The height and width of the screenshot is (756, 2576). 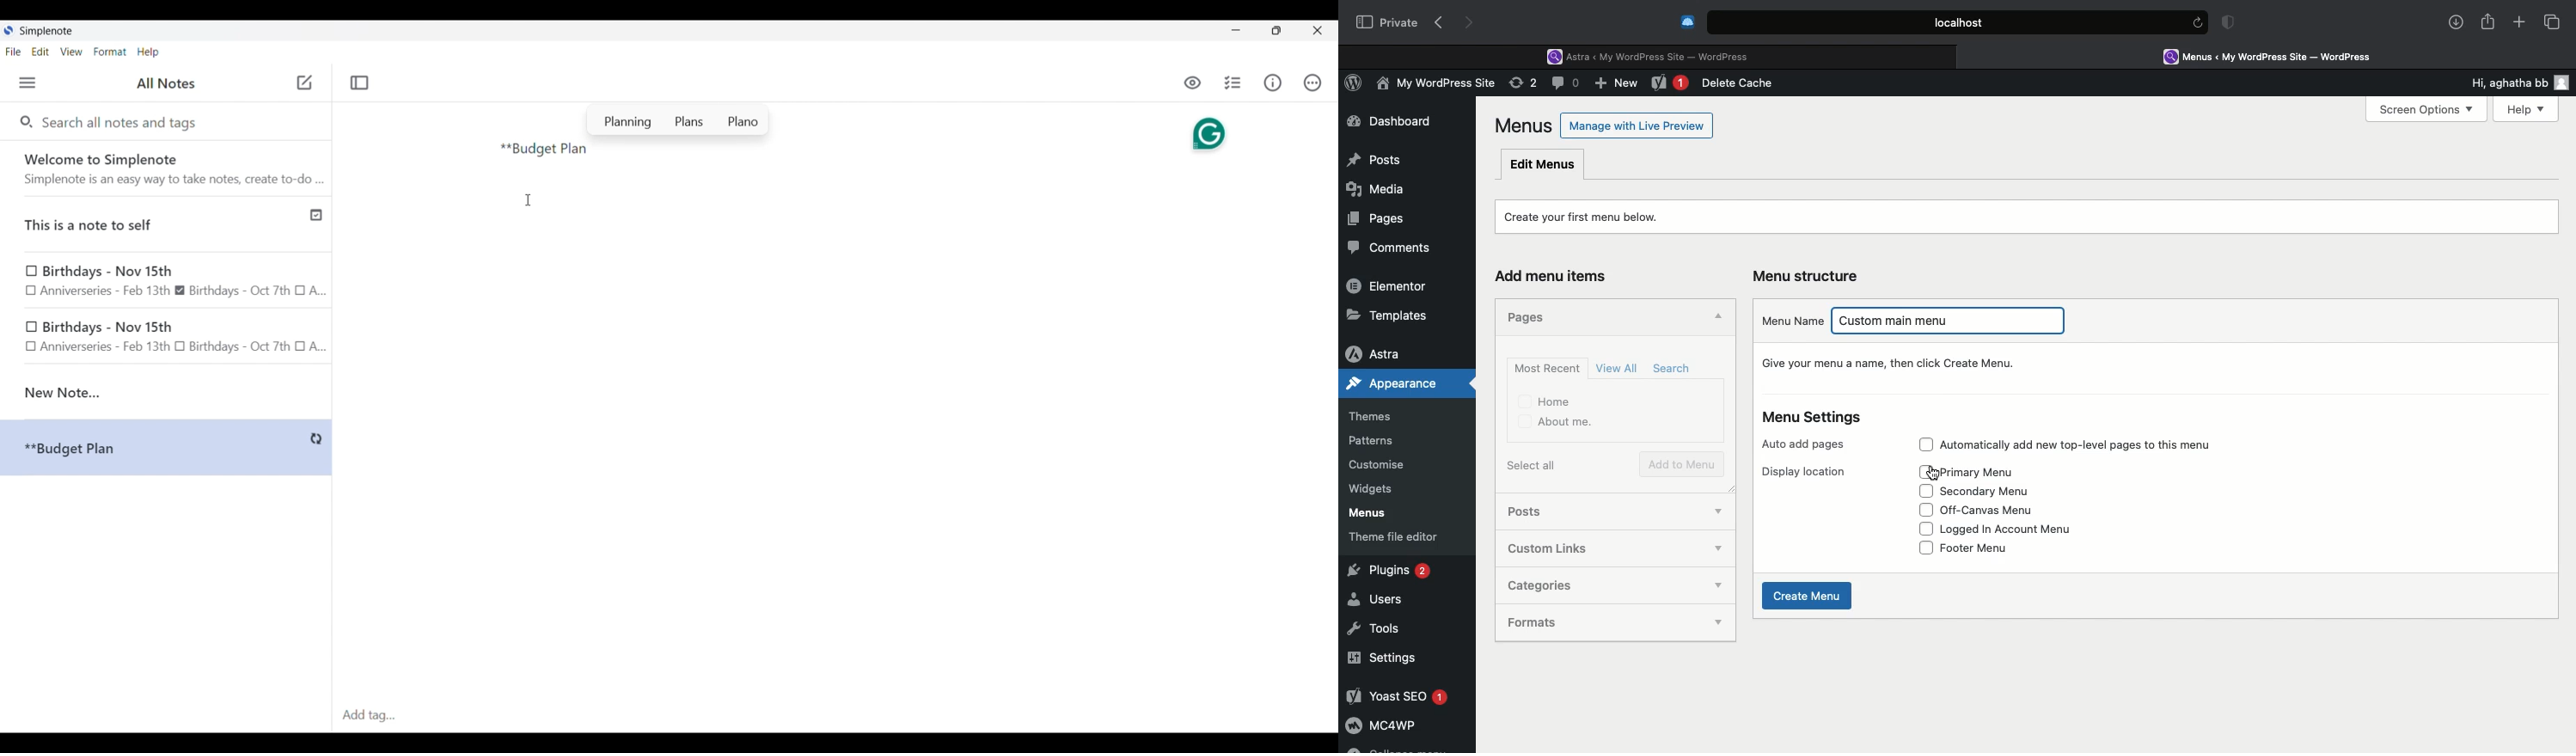 What do you see at coordinates (110, 52) in the screenshot?
I see `Format menu` at bounding box center [110, 52].